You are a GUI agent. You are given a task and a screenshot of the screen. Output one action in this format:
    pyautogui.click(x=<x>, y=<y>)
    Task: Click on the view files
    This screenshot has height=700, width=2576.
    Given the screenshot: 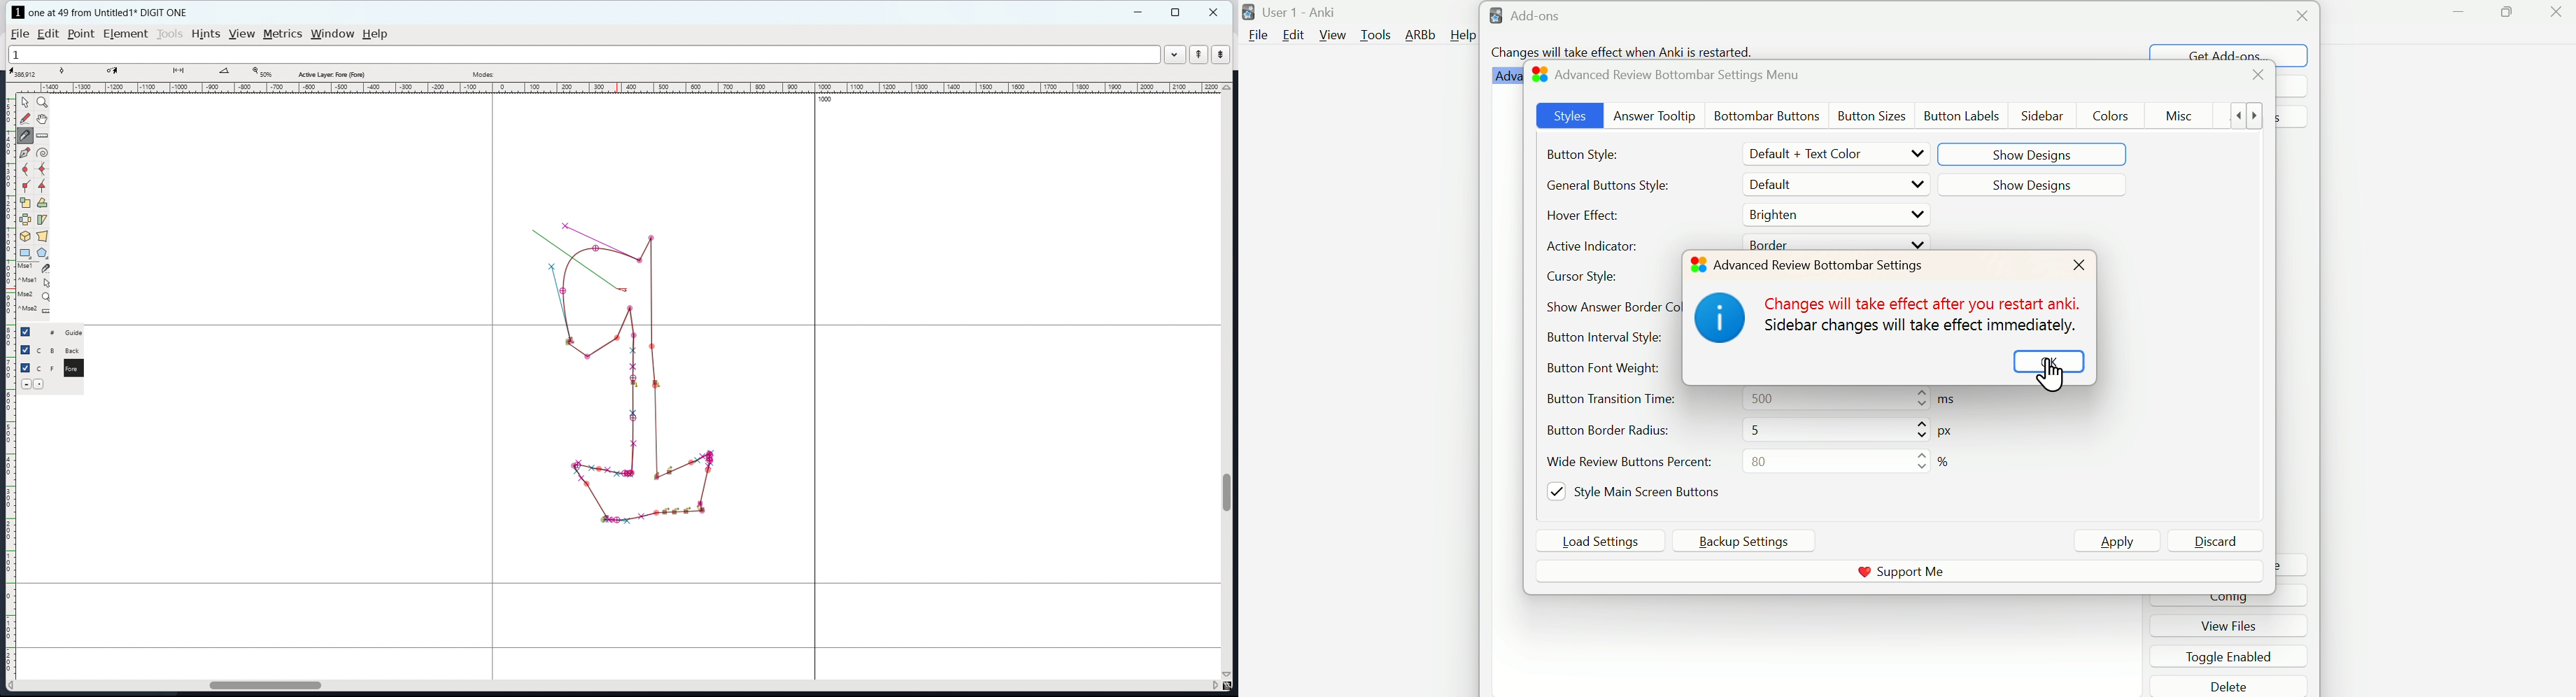 What is the action you would take?
    pyautogui.click(x=2222, y=624)
    